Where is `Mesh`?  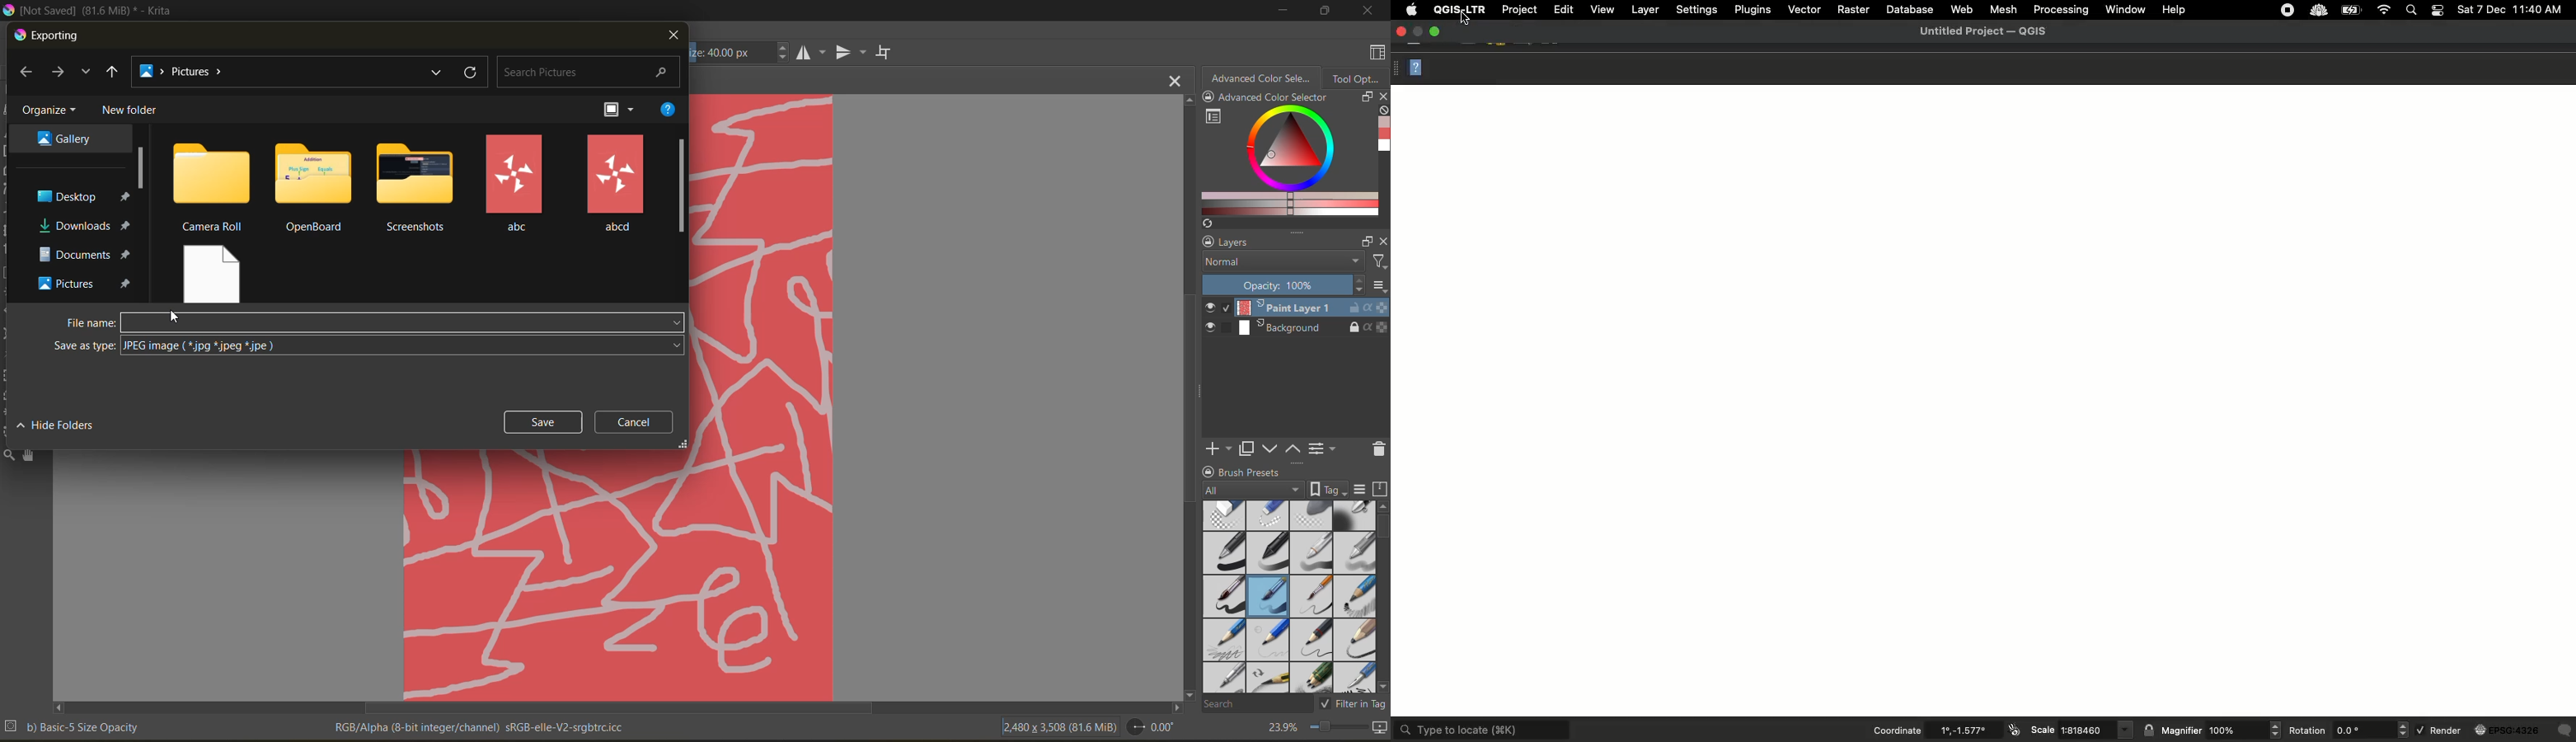 Mesh is located at coordinates (2002, 8).